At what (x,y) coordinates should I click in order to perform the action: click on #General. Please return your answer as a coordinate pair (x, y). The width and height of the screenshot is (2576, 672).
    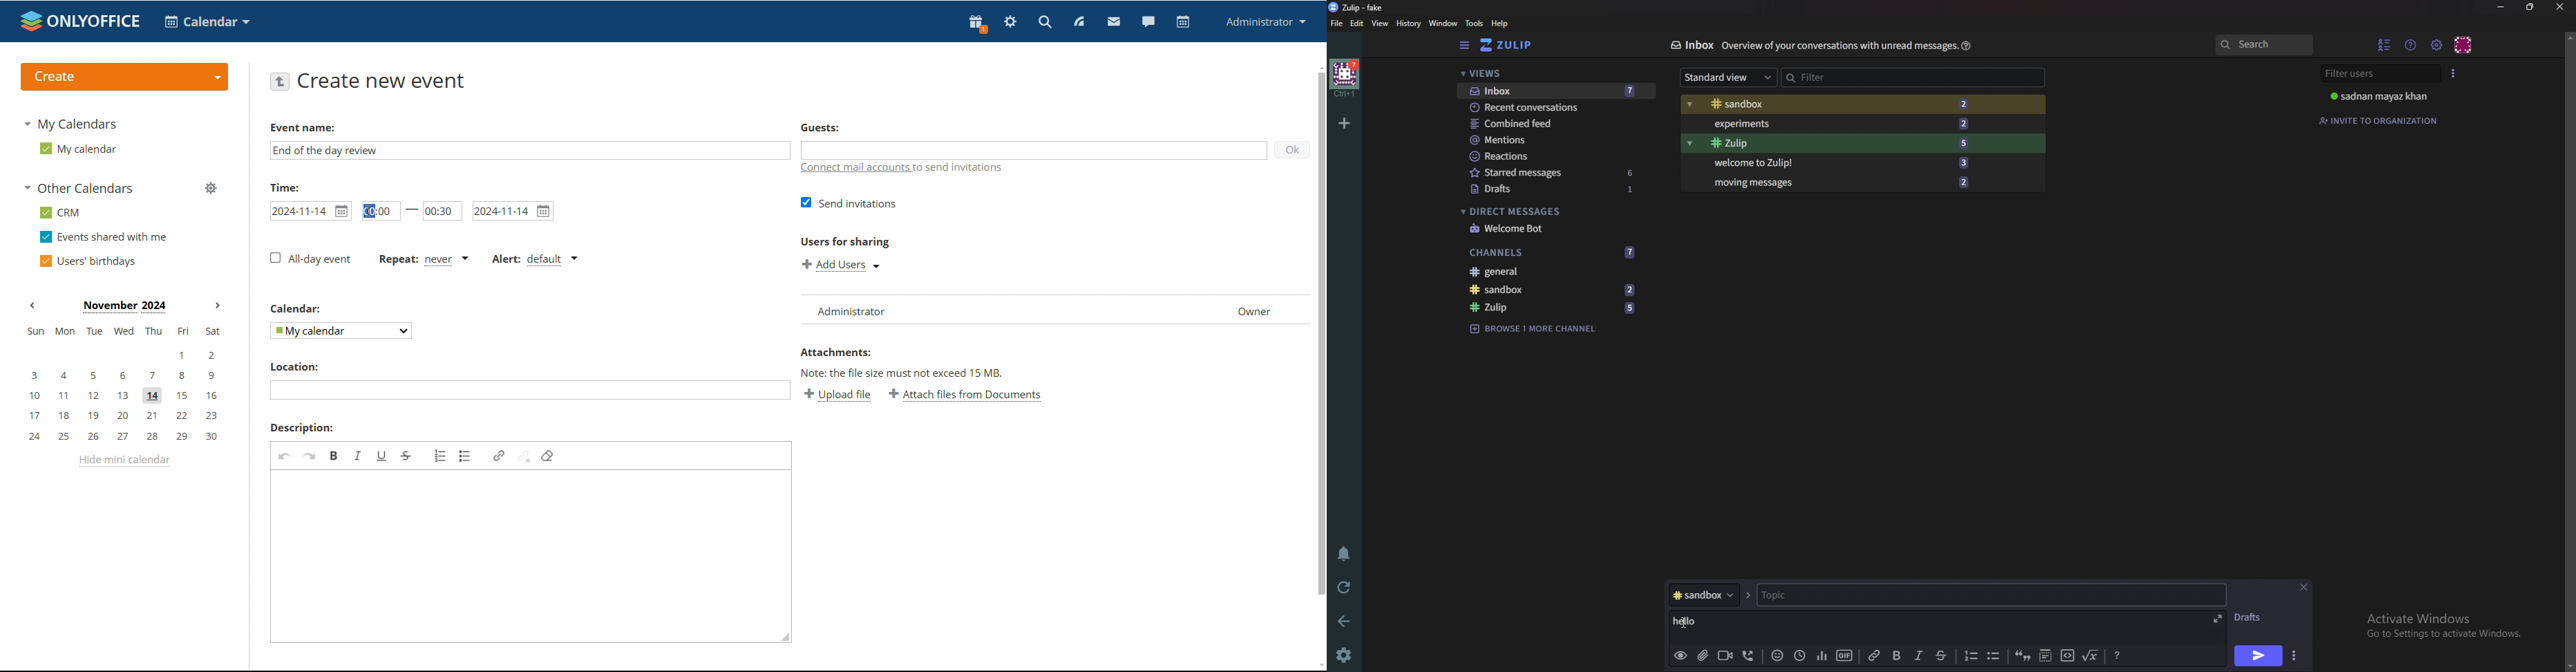
    Looking at the image, I should click on (1552, 272).